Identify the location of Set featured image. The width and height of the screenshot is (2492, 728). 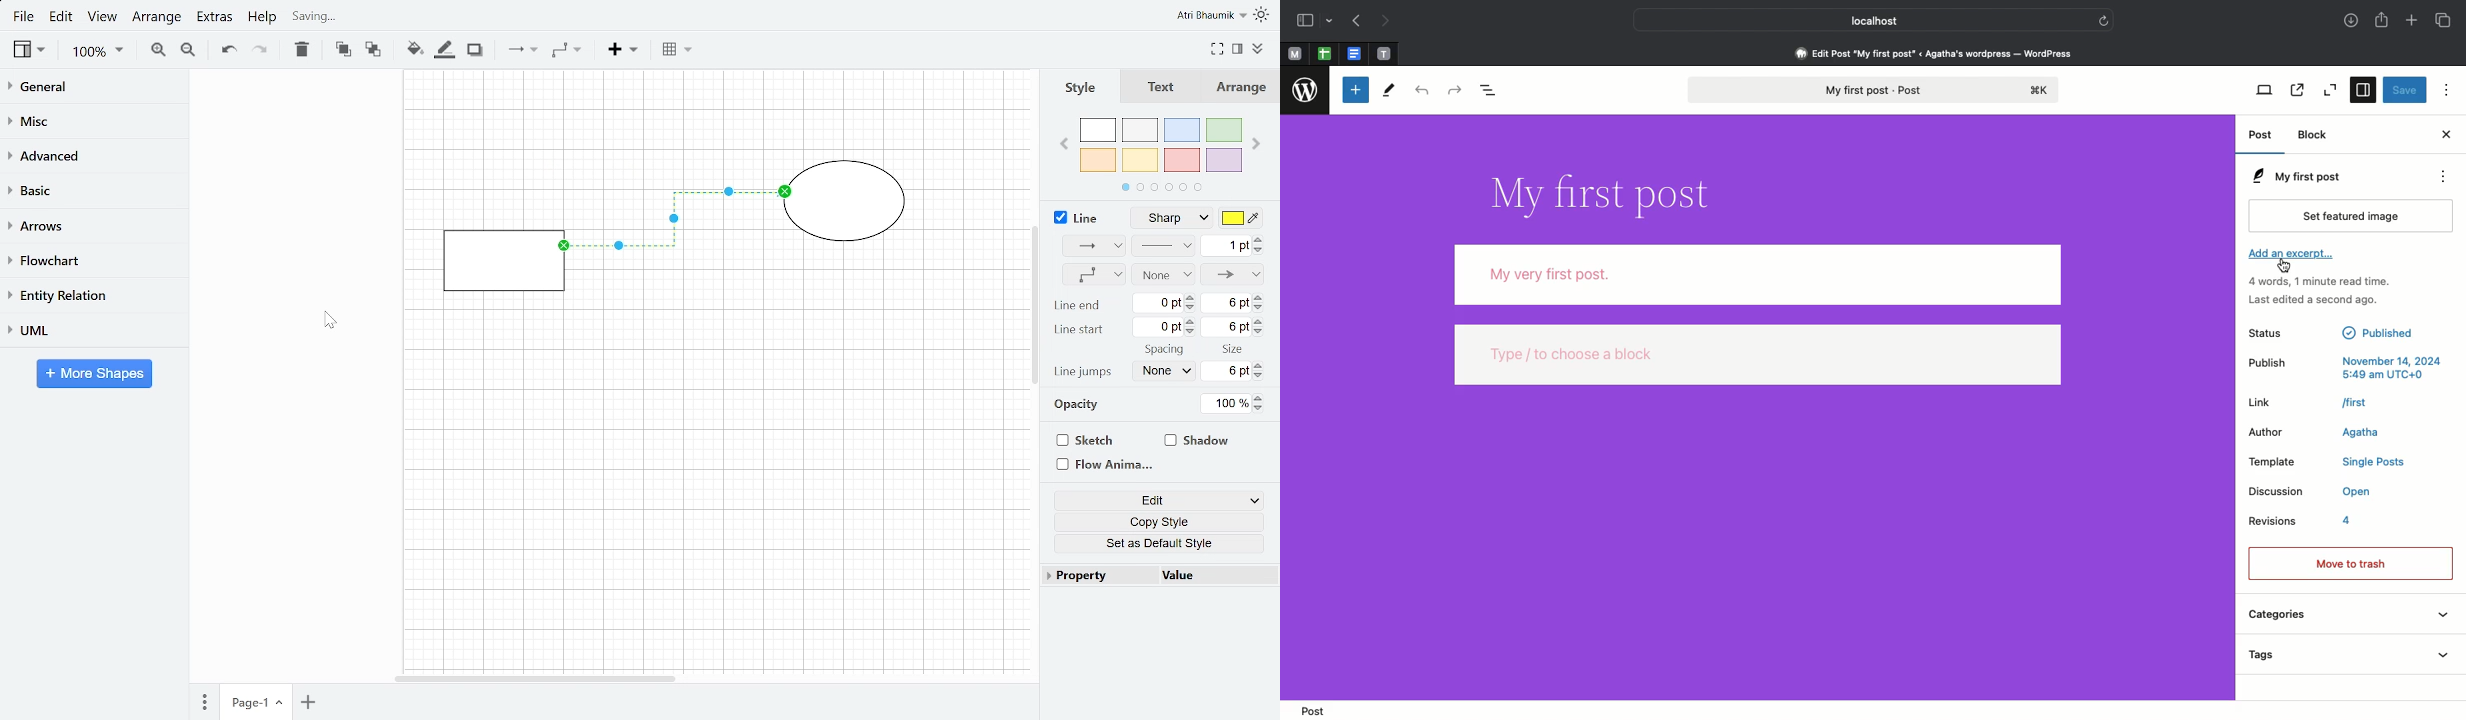
(2354, 215).